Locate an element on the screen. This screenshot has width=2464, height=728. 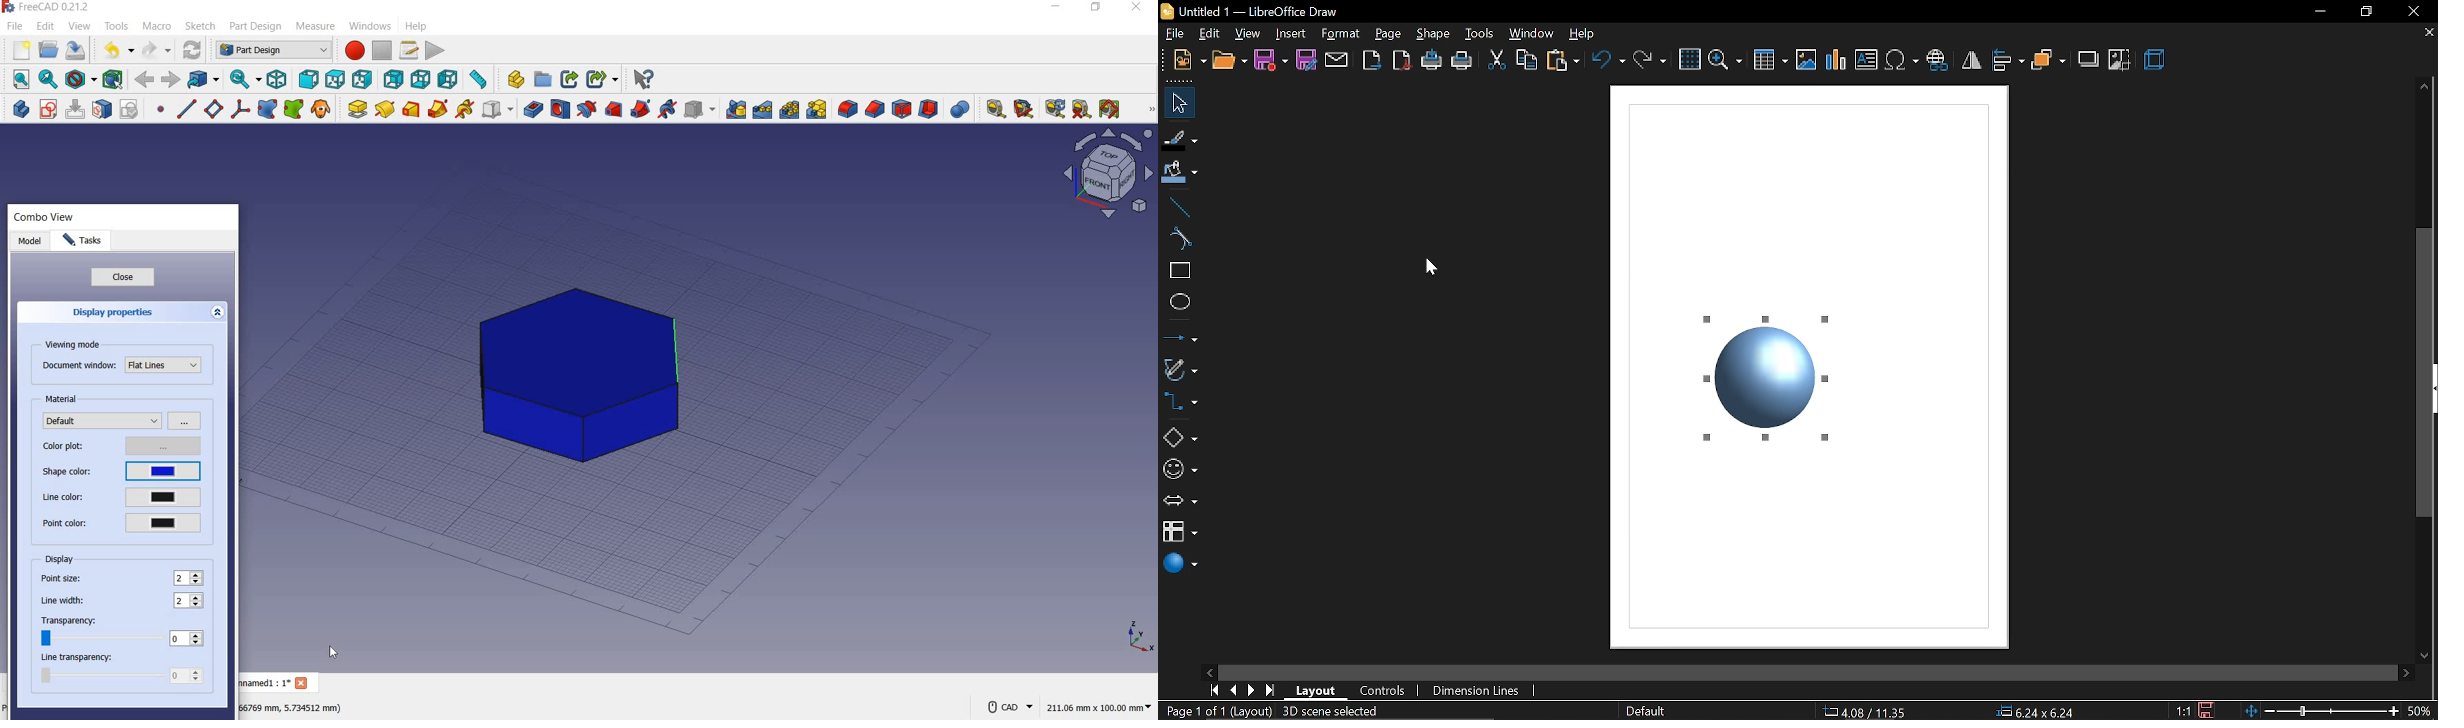
front is located at coordinates (308, 80).